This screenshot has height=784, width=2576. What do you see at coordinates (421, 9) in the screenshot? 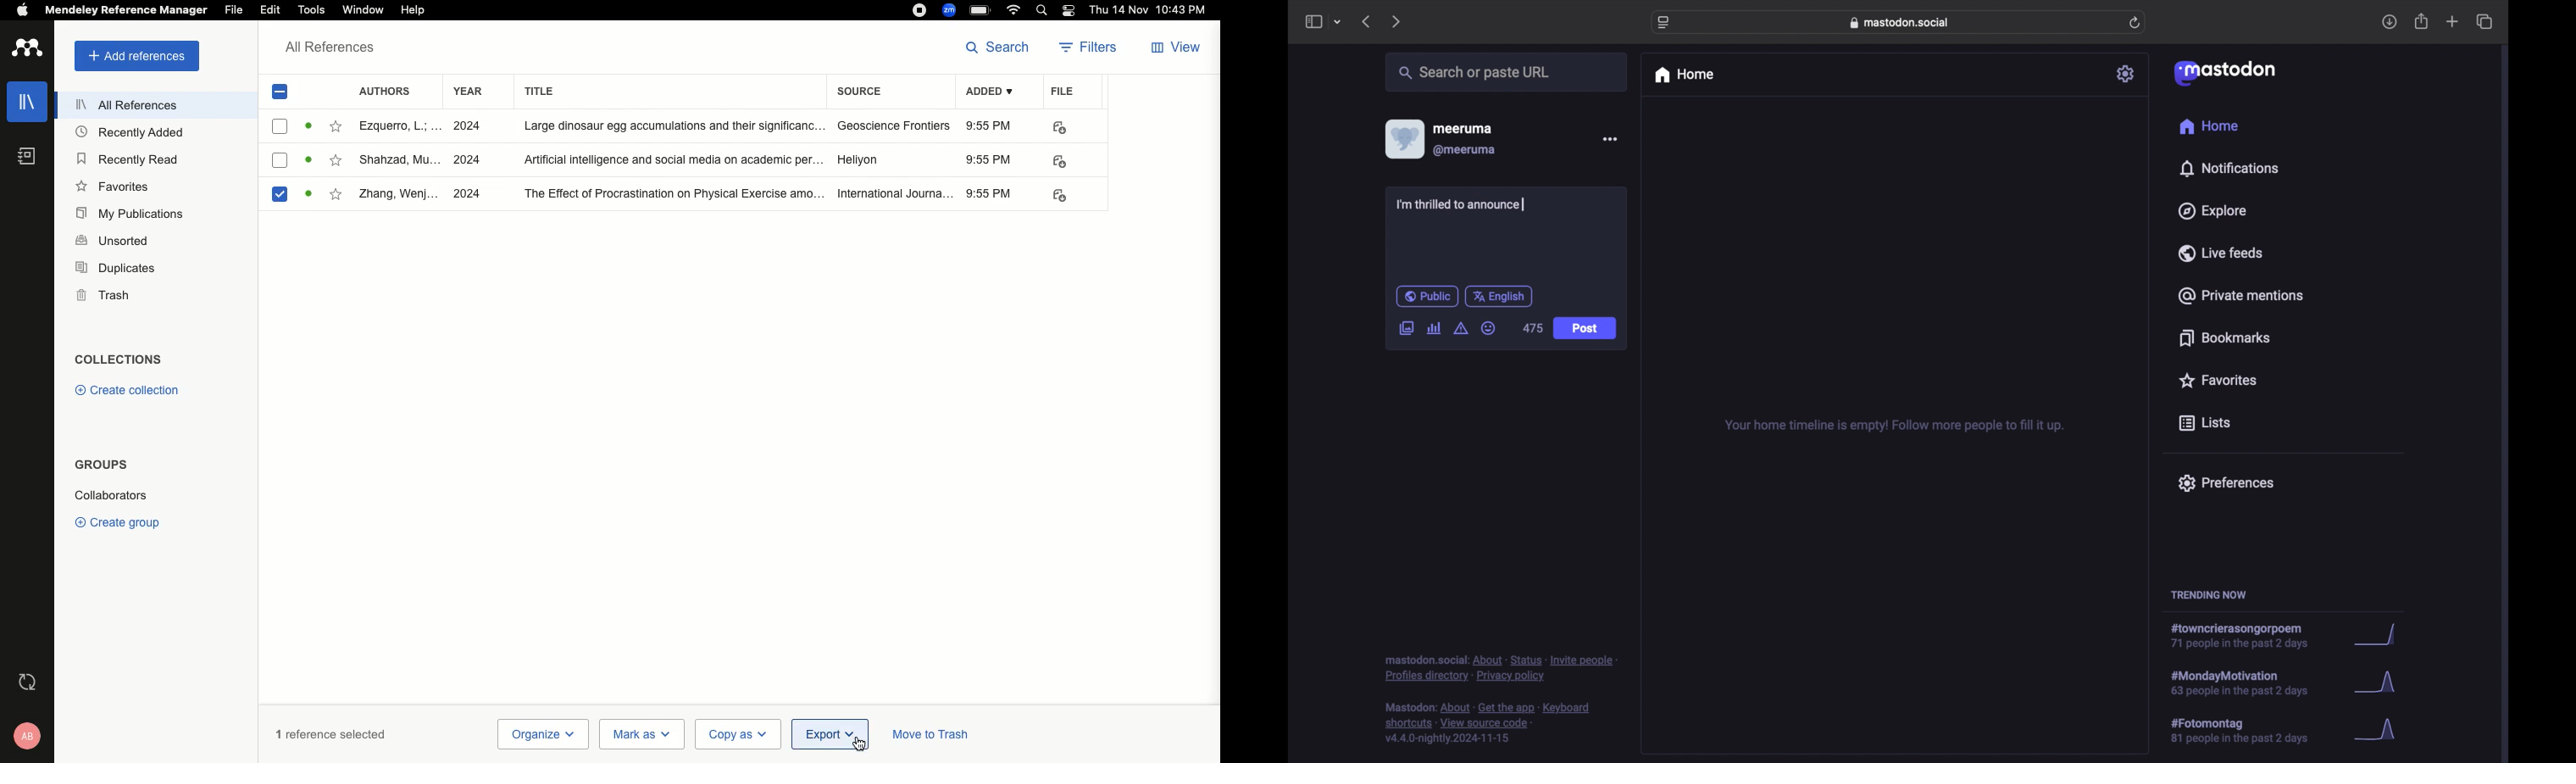
I see `Help` at bounding box center [421, 9].